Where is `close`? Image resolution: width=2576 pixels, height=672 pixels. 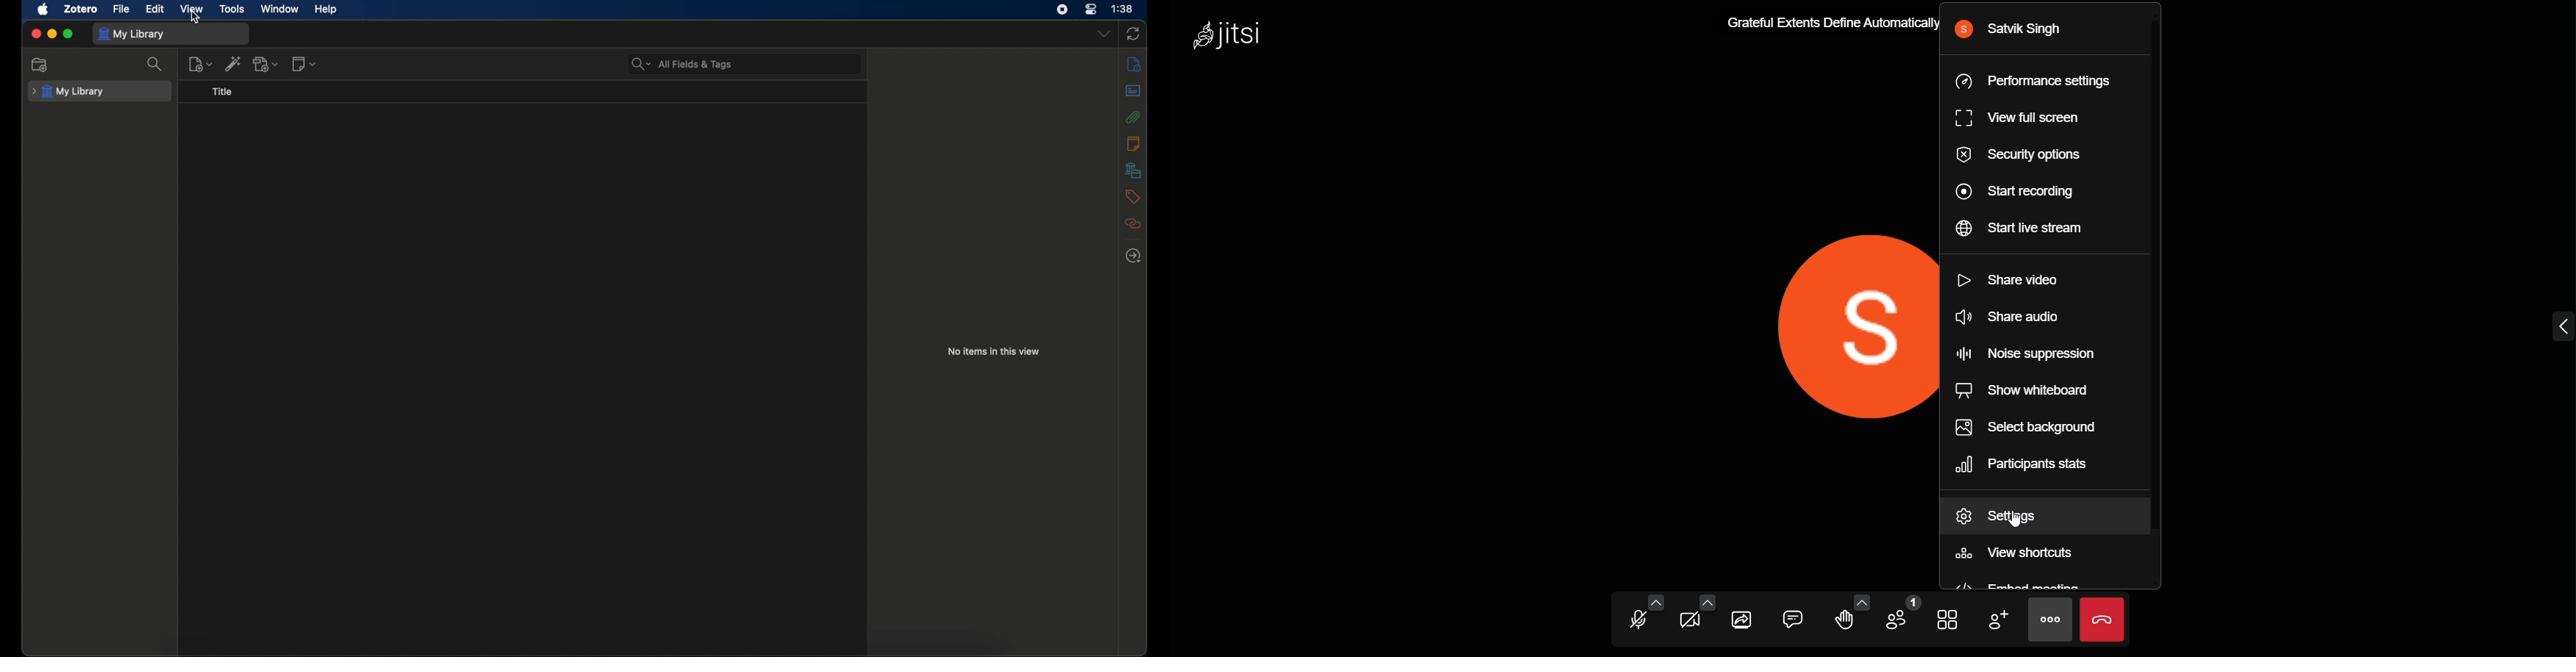
close is located at coordinates (35, 33).